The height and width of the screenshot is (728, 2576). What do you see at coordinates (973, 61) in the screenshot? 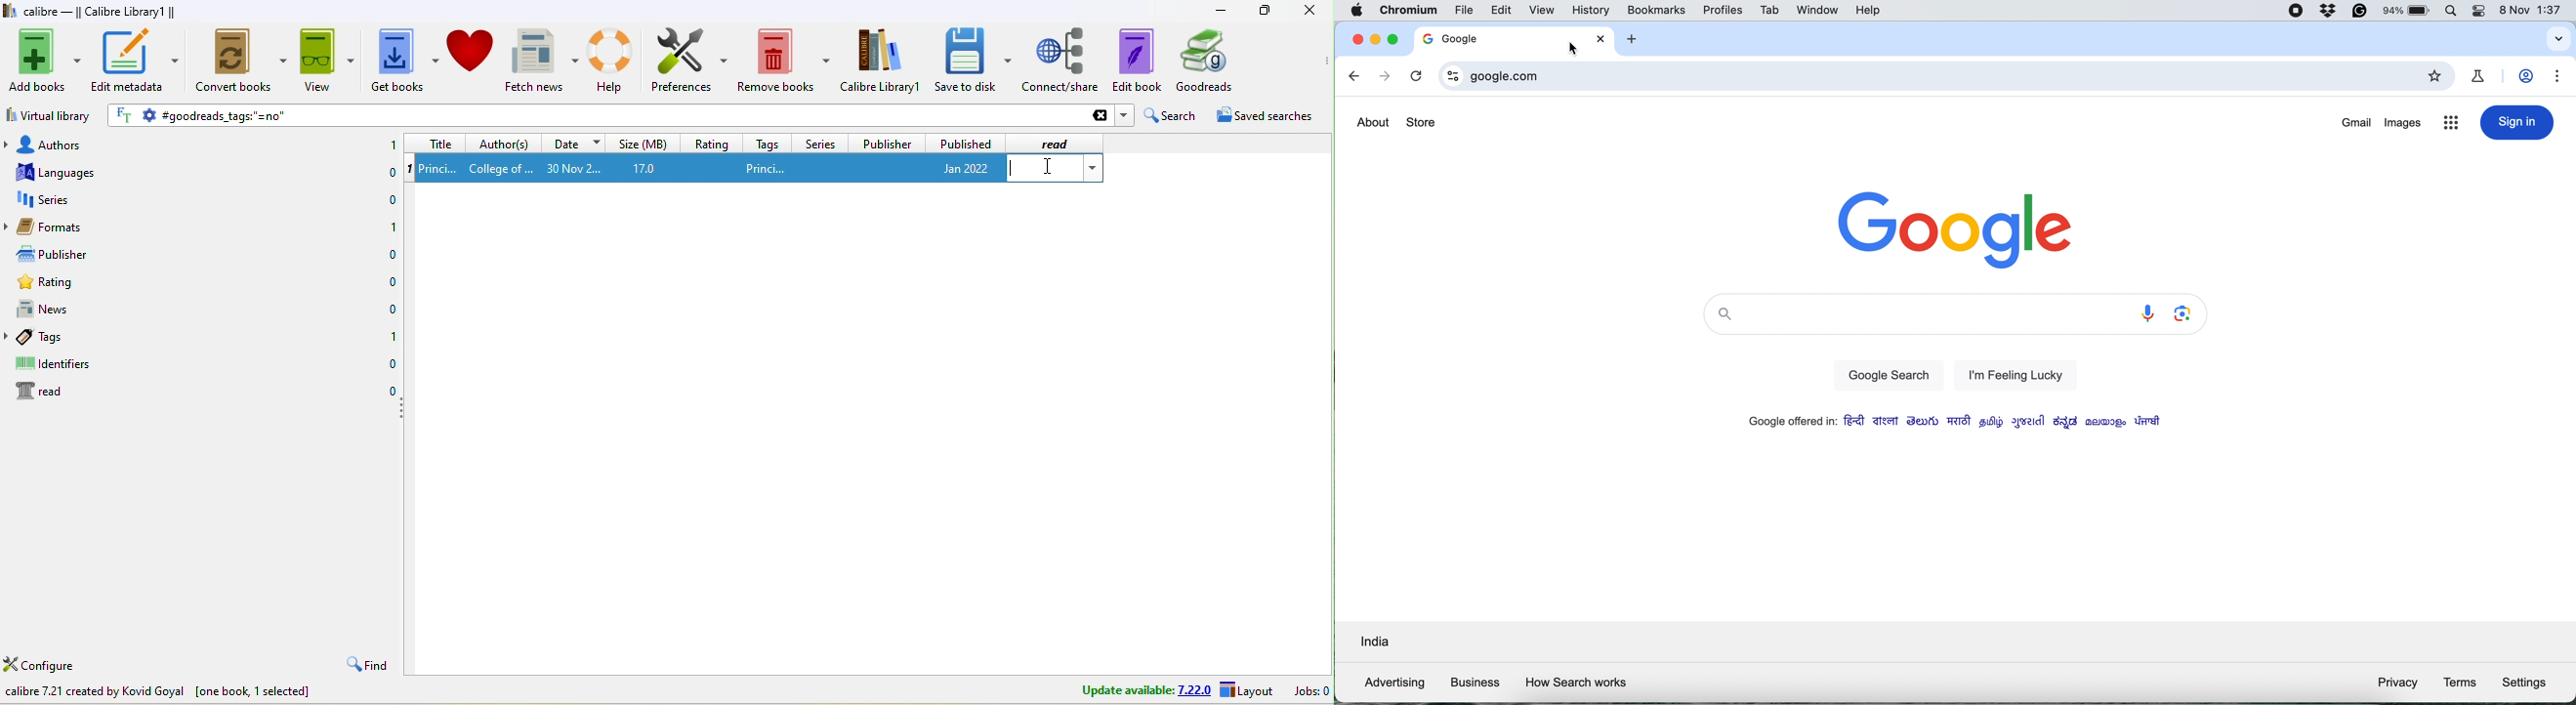
I see `save to disk` at bounding box center [973, 61].